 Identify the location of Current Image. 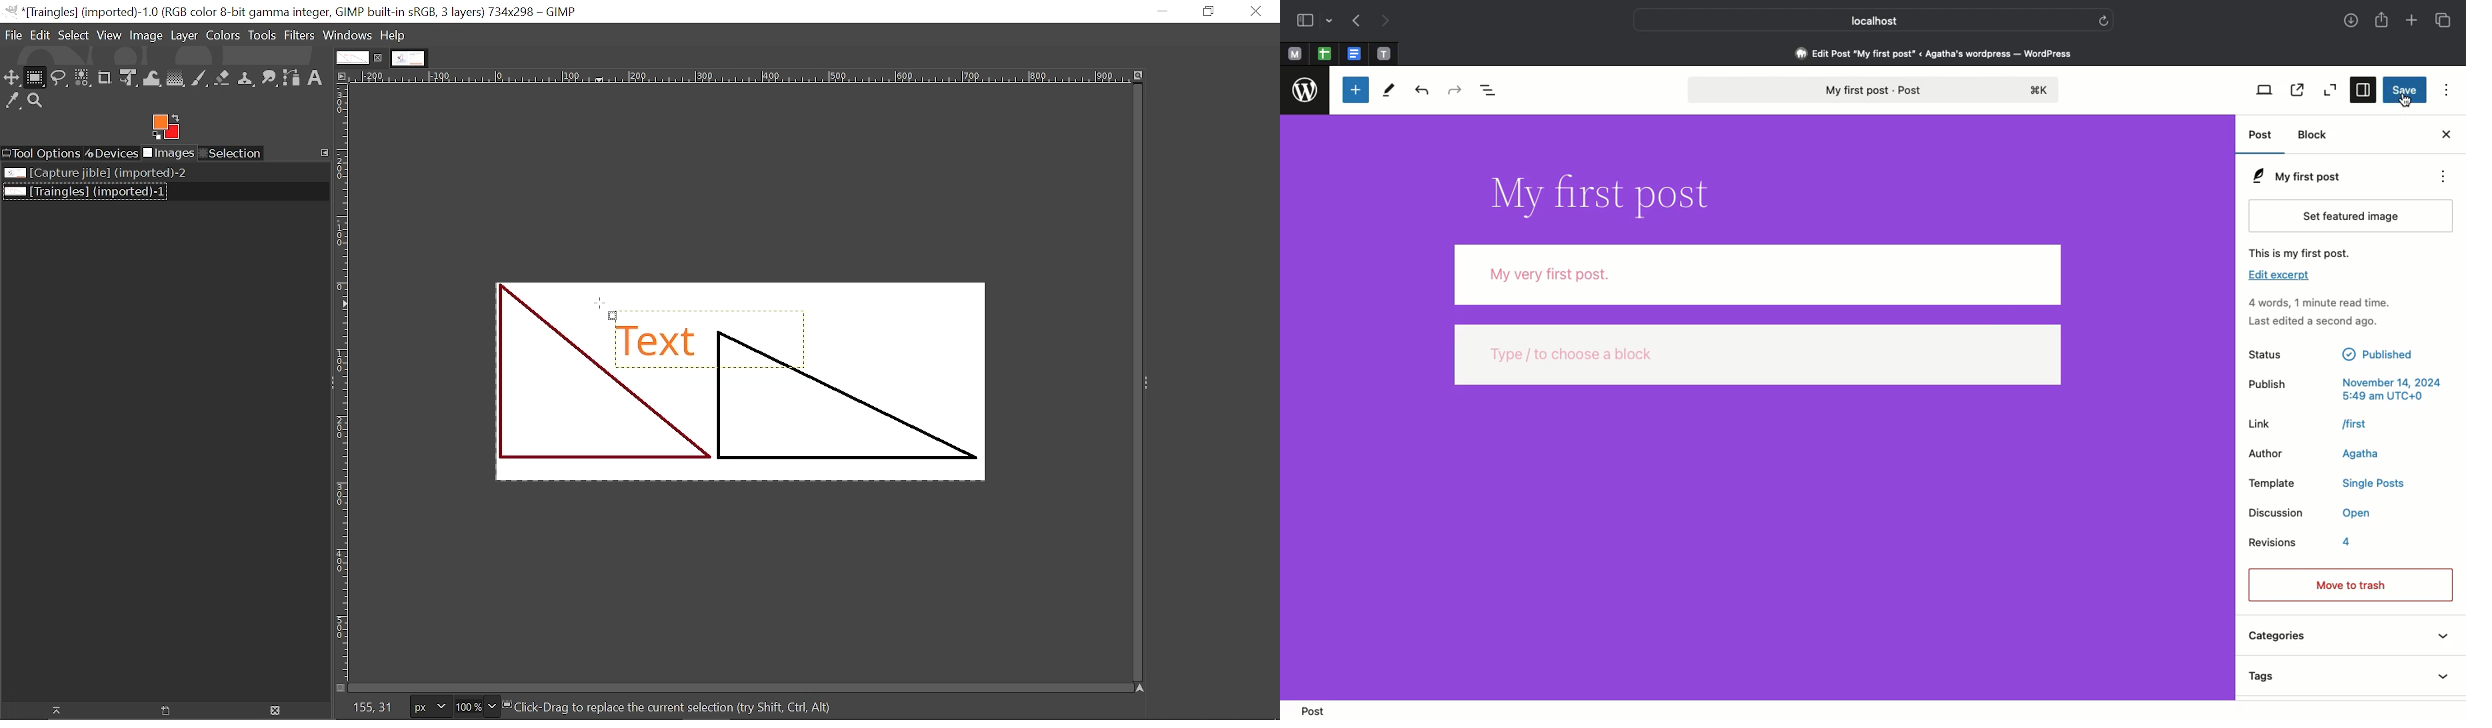
(711, 385).